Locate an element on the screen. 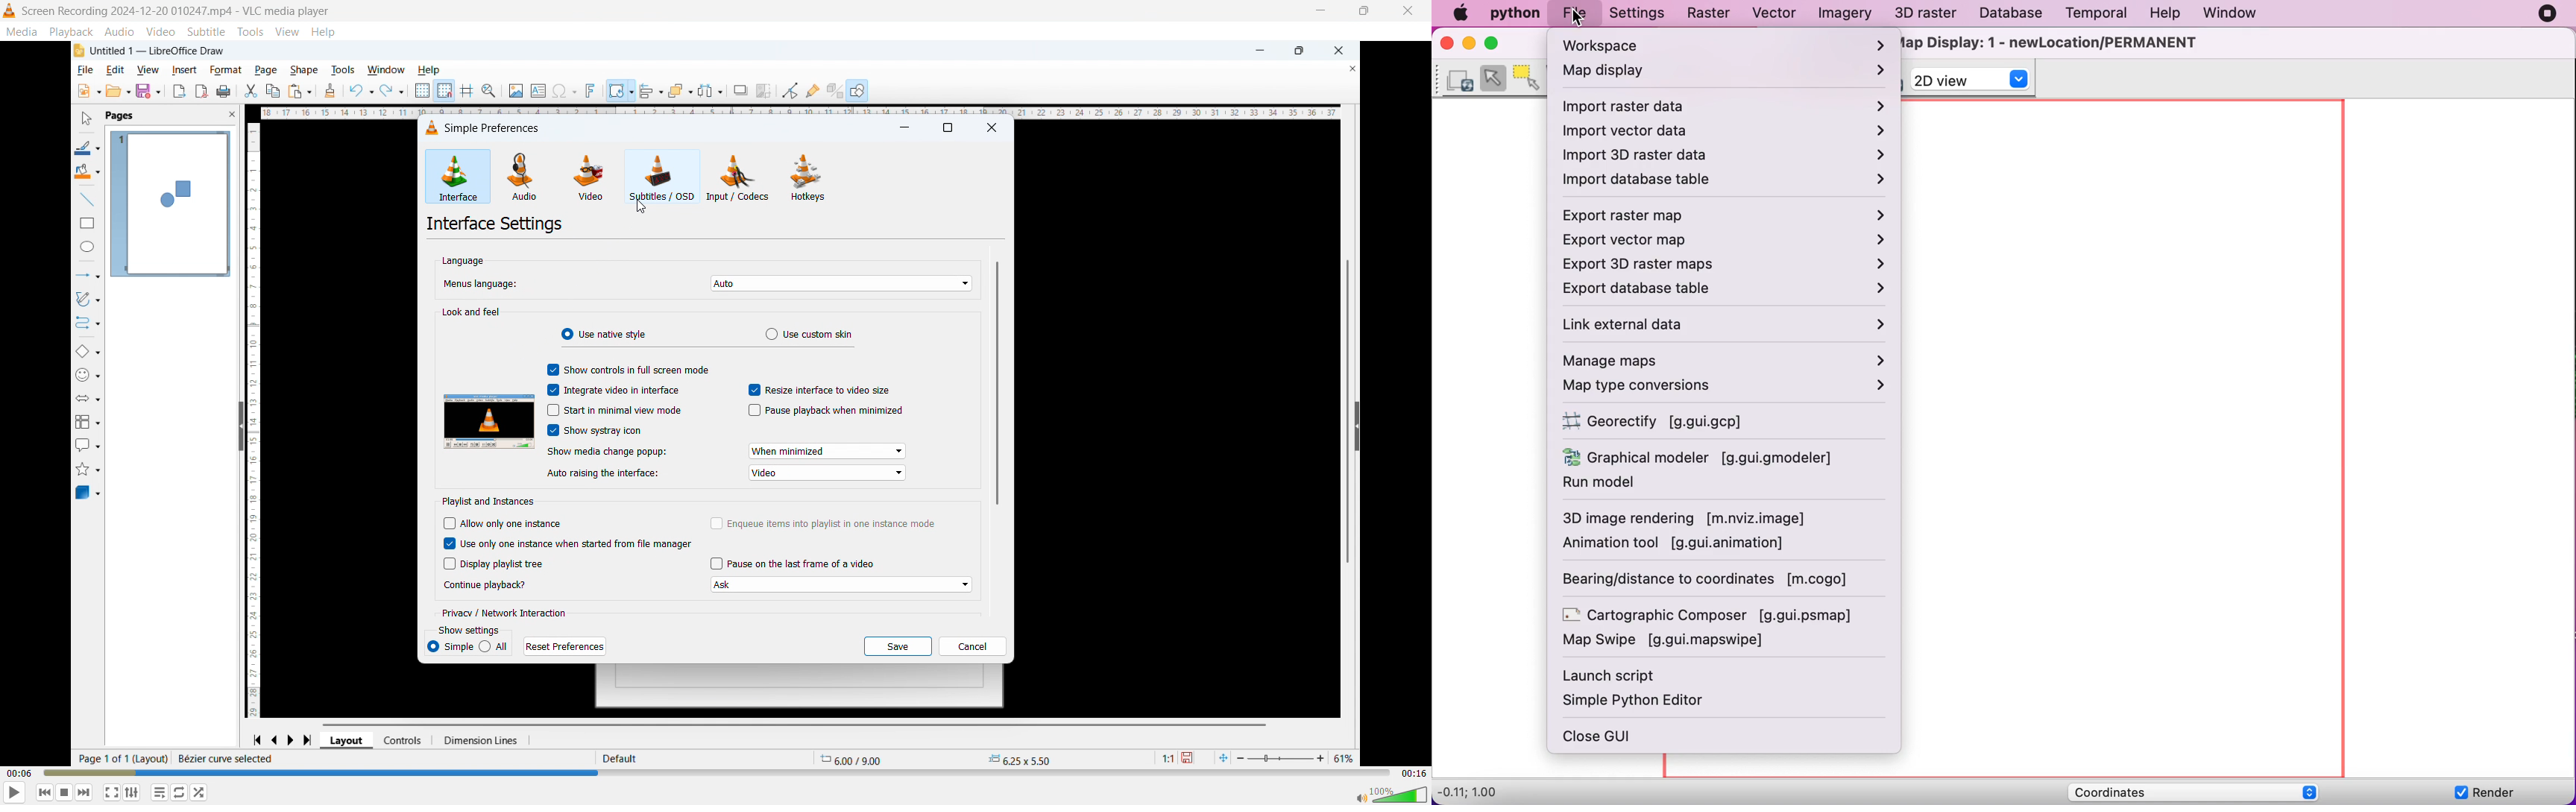 The height and width of the screenshot is (812, 2576). Simple is located at coordinates (450, 648).